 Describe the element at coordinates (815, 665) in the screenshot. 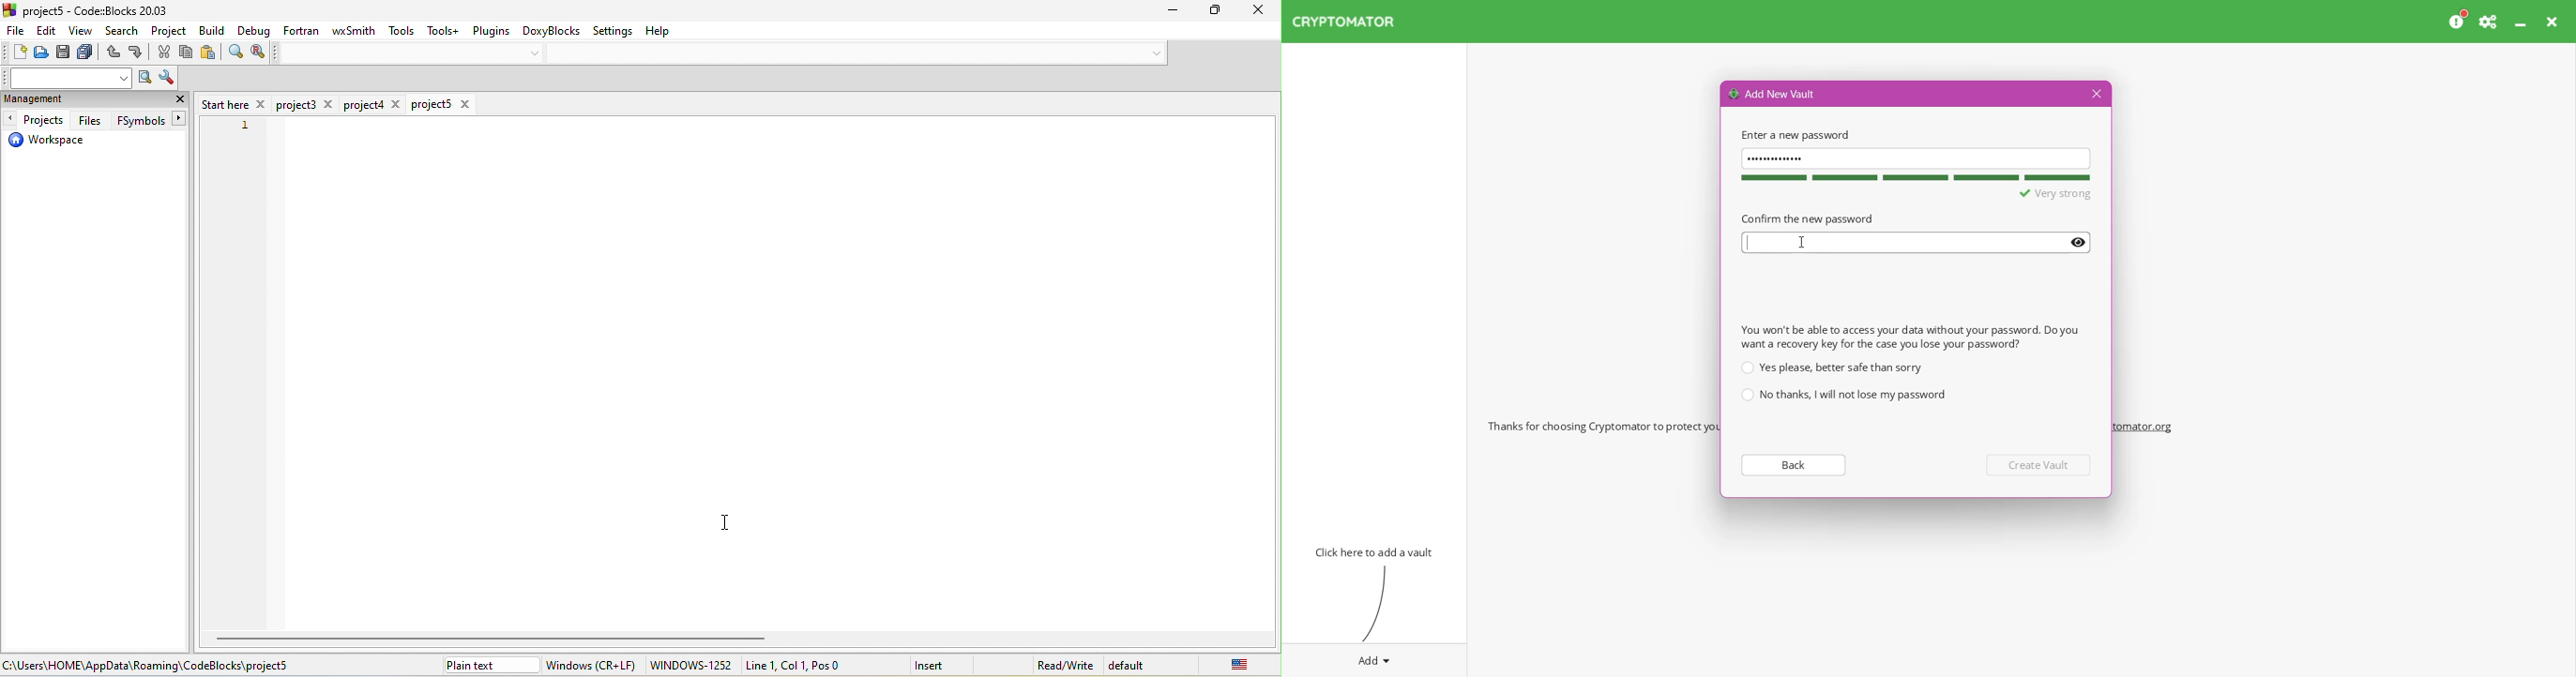

I see `line 1, col 1 , pos0` at that location.